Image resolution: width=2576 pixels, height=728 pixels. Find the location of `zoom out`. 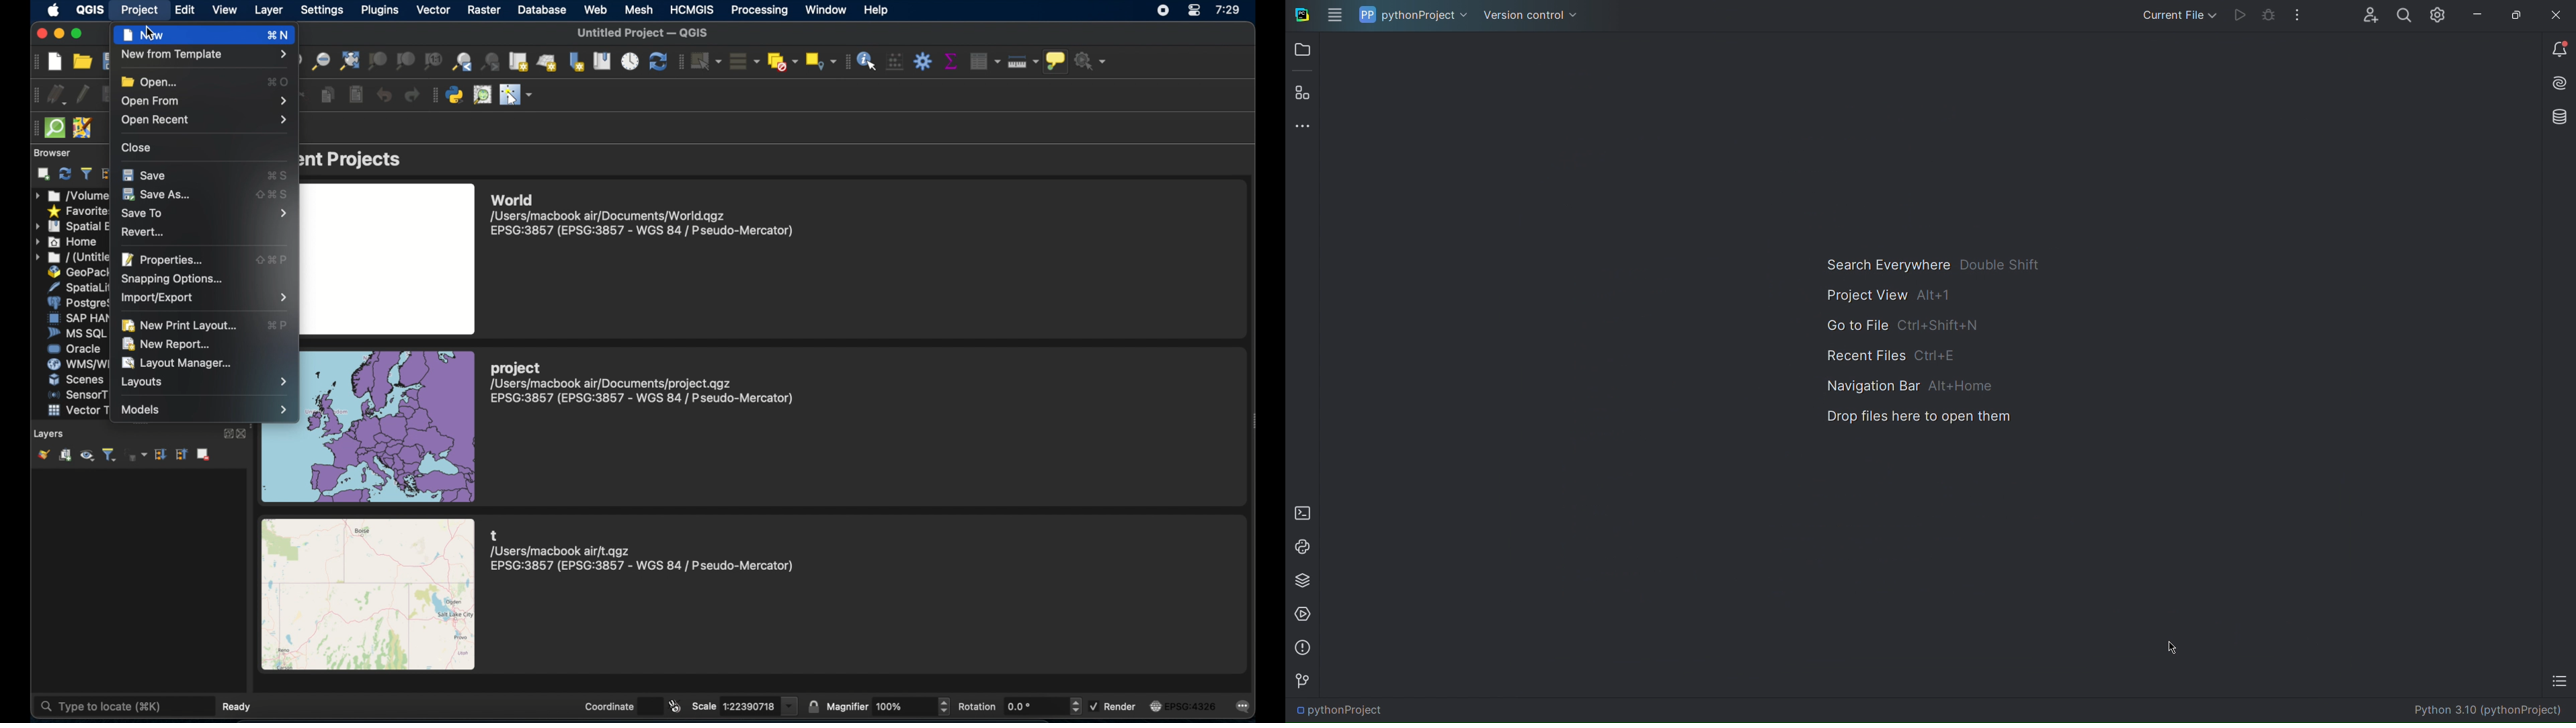

zoom out is located at coordinates (320, 62).